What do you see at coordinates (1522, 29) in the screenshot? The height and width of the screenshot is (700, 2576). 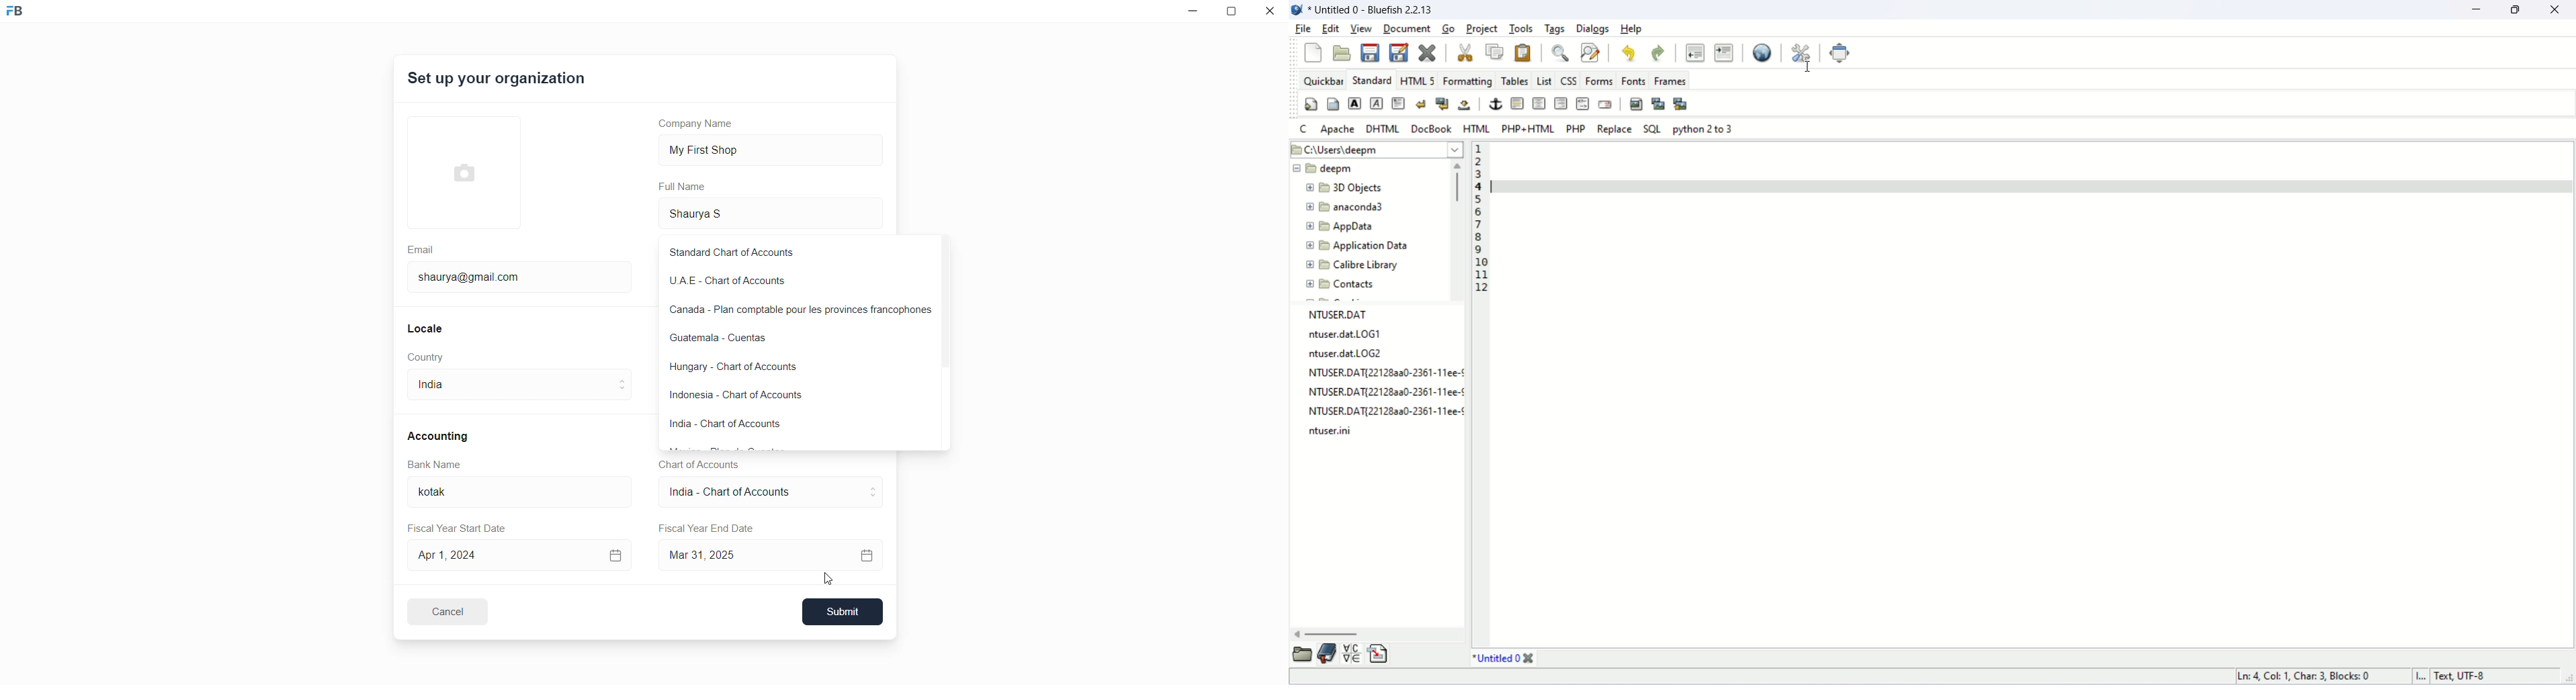 I see `tools` at bounding box center [1522, 29].